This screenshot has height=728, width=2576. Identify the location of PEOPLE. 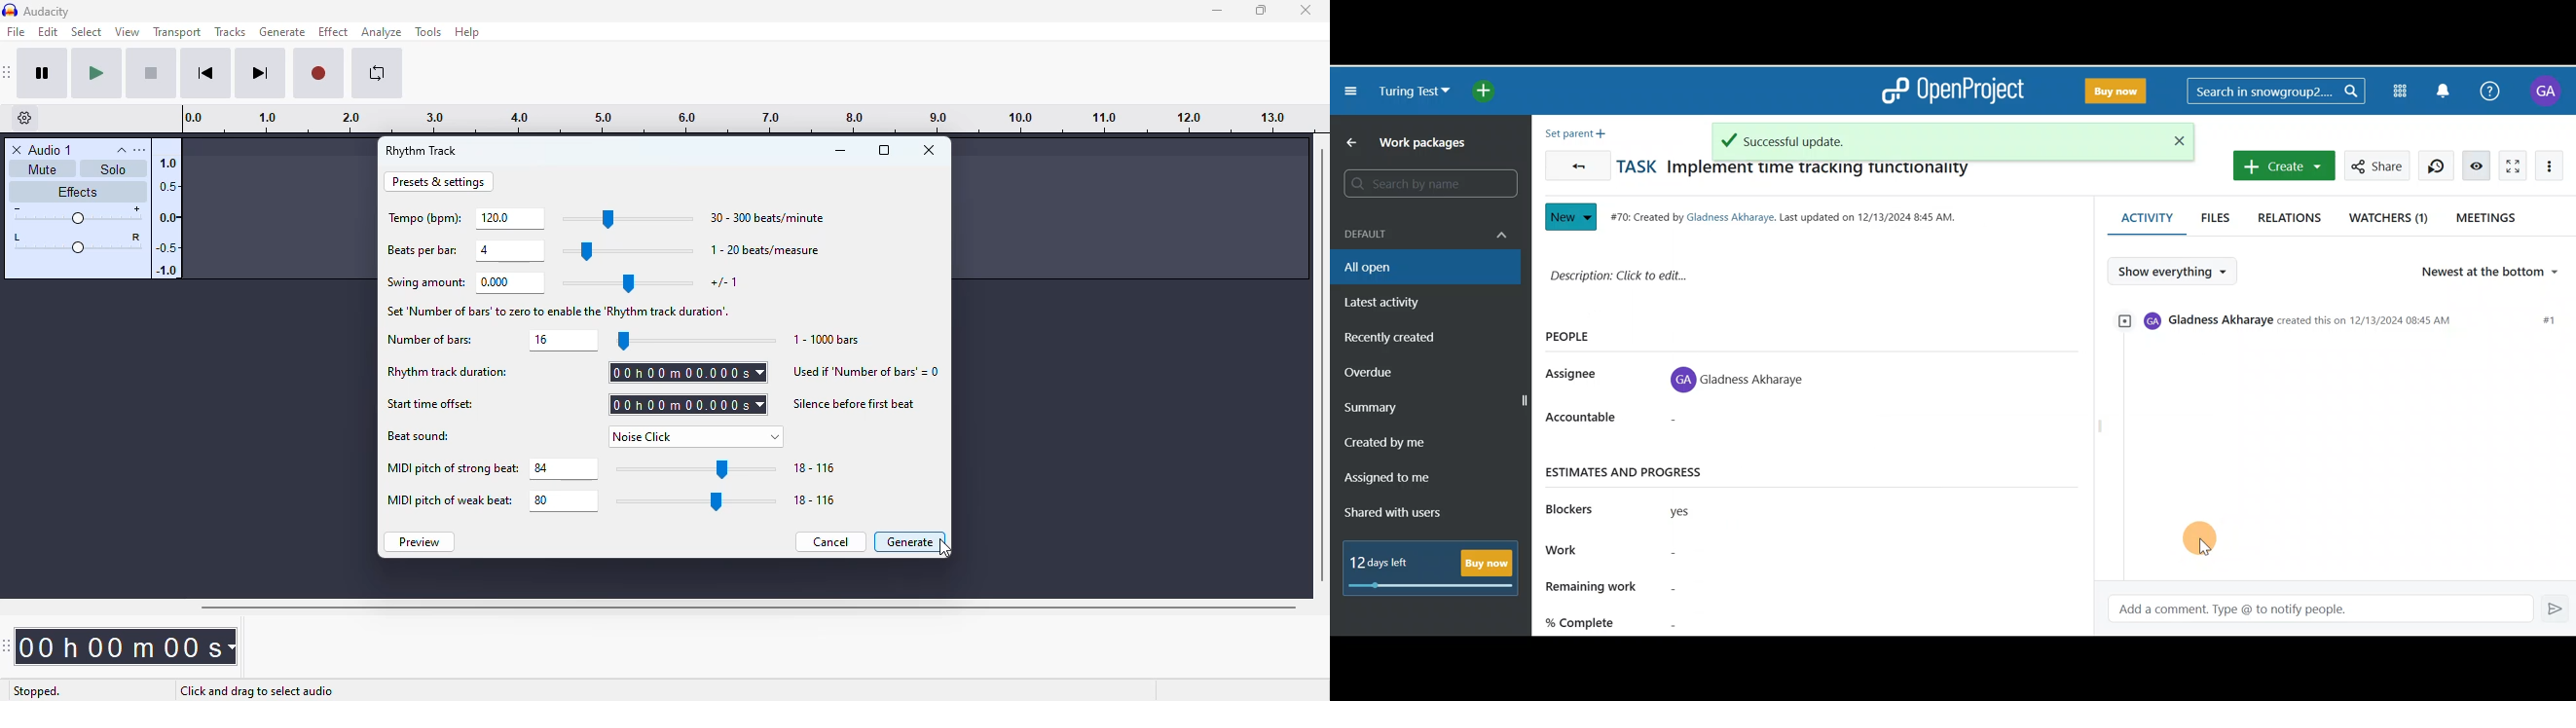
(1576, 337).